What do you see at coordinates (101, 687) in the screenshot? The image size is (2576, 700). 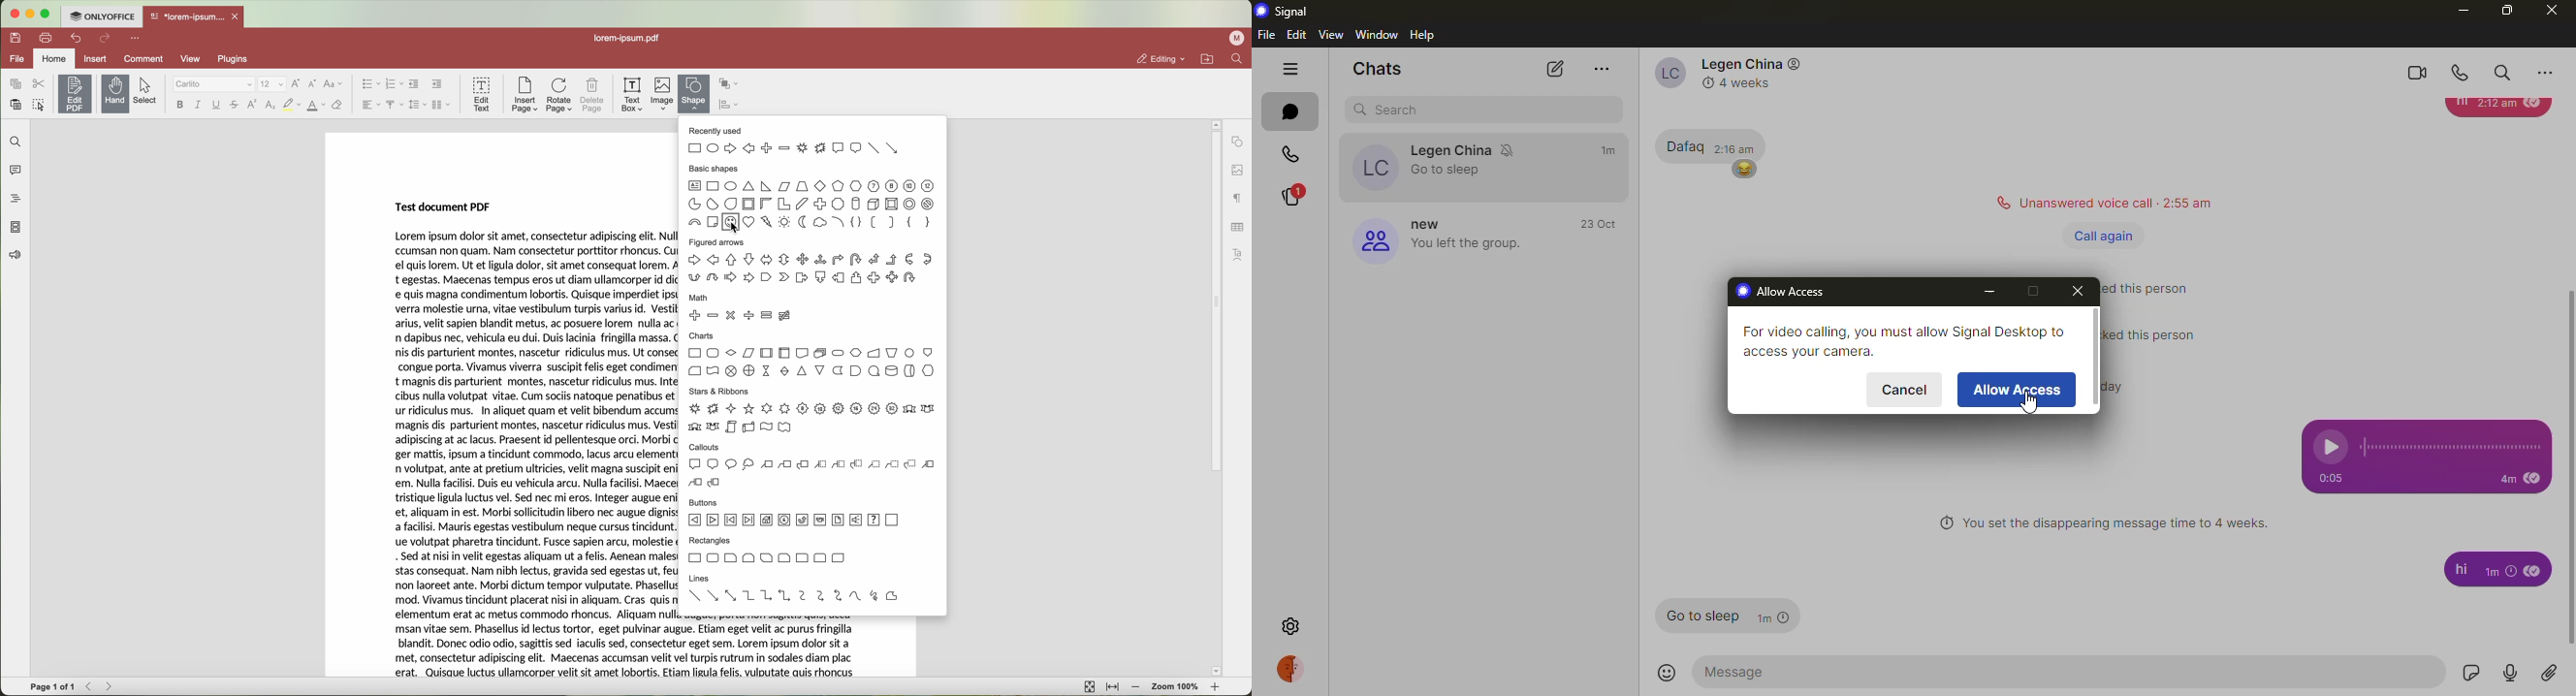 I see `navigate arrows` at bounding box center [101, 687].